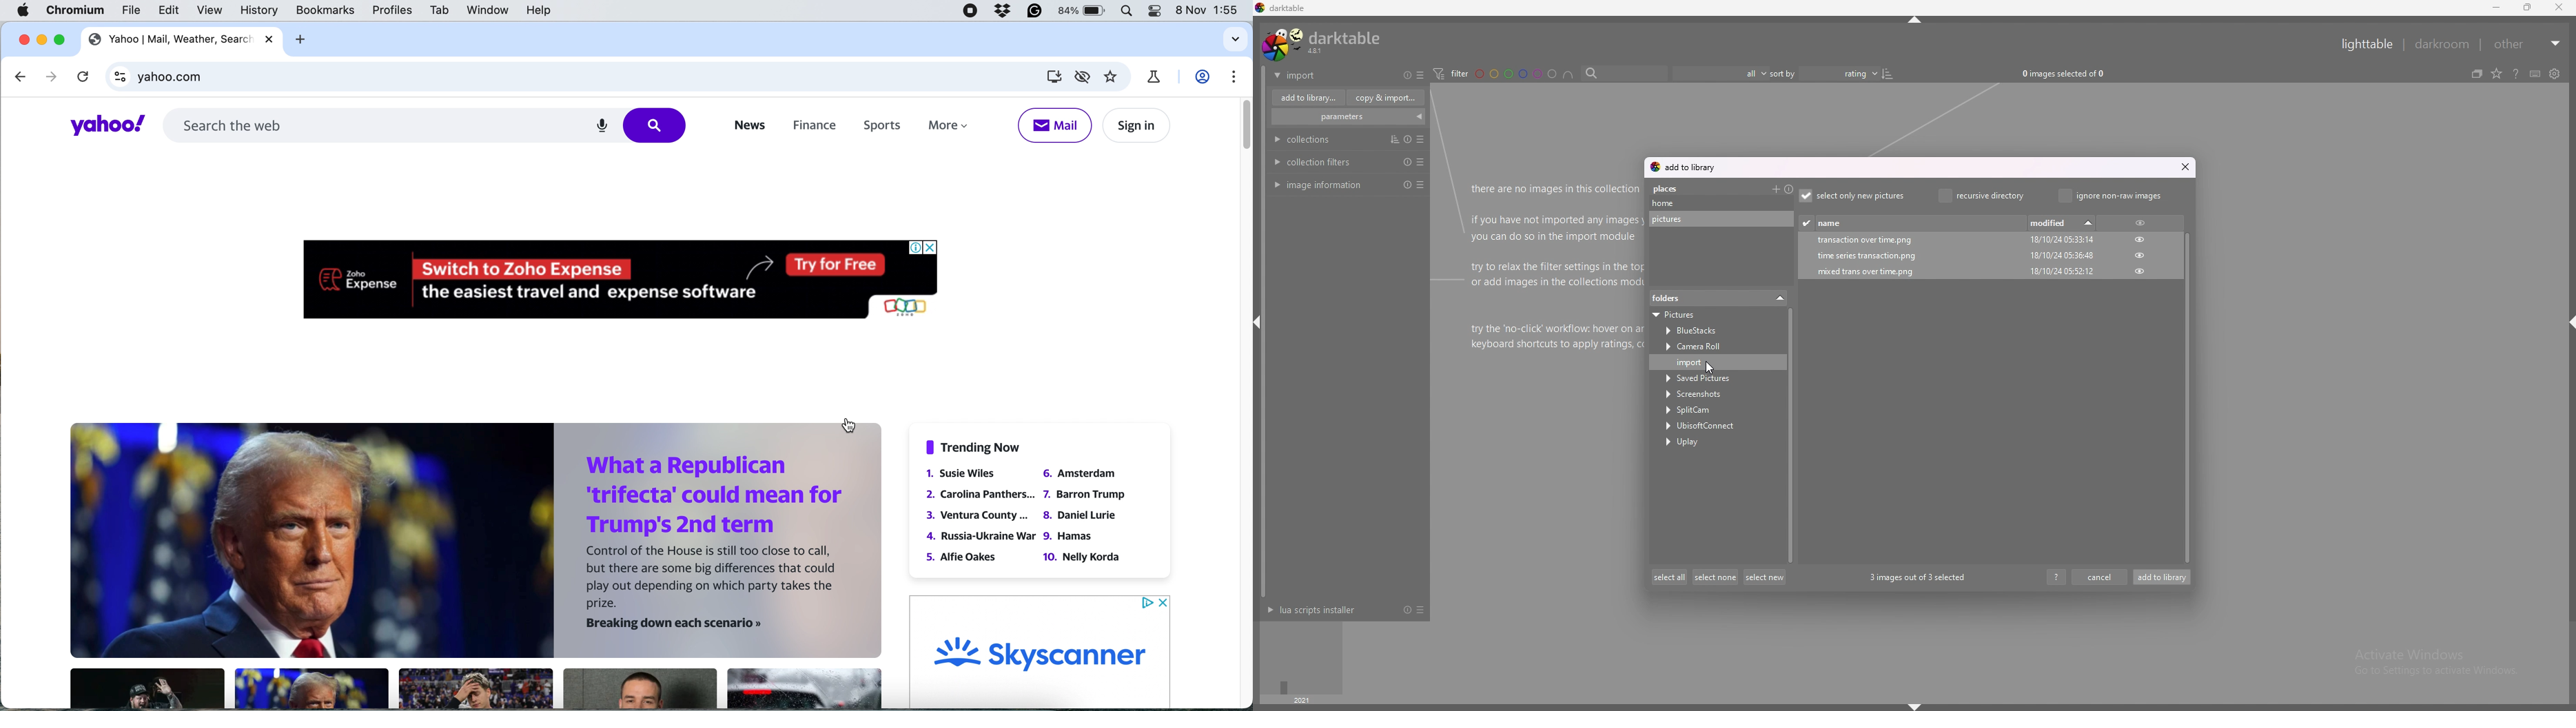 The height and width of the screenshot is (728, 2576). Describe the element at coordinates (2111, 196) in the screenshot. I see `ignore non raw images` at that location.